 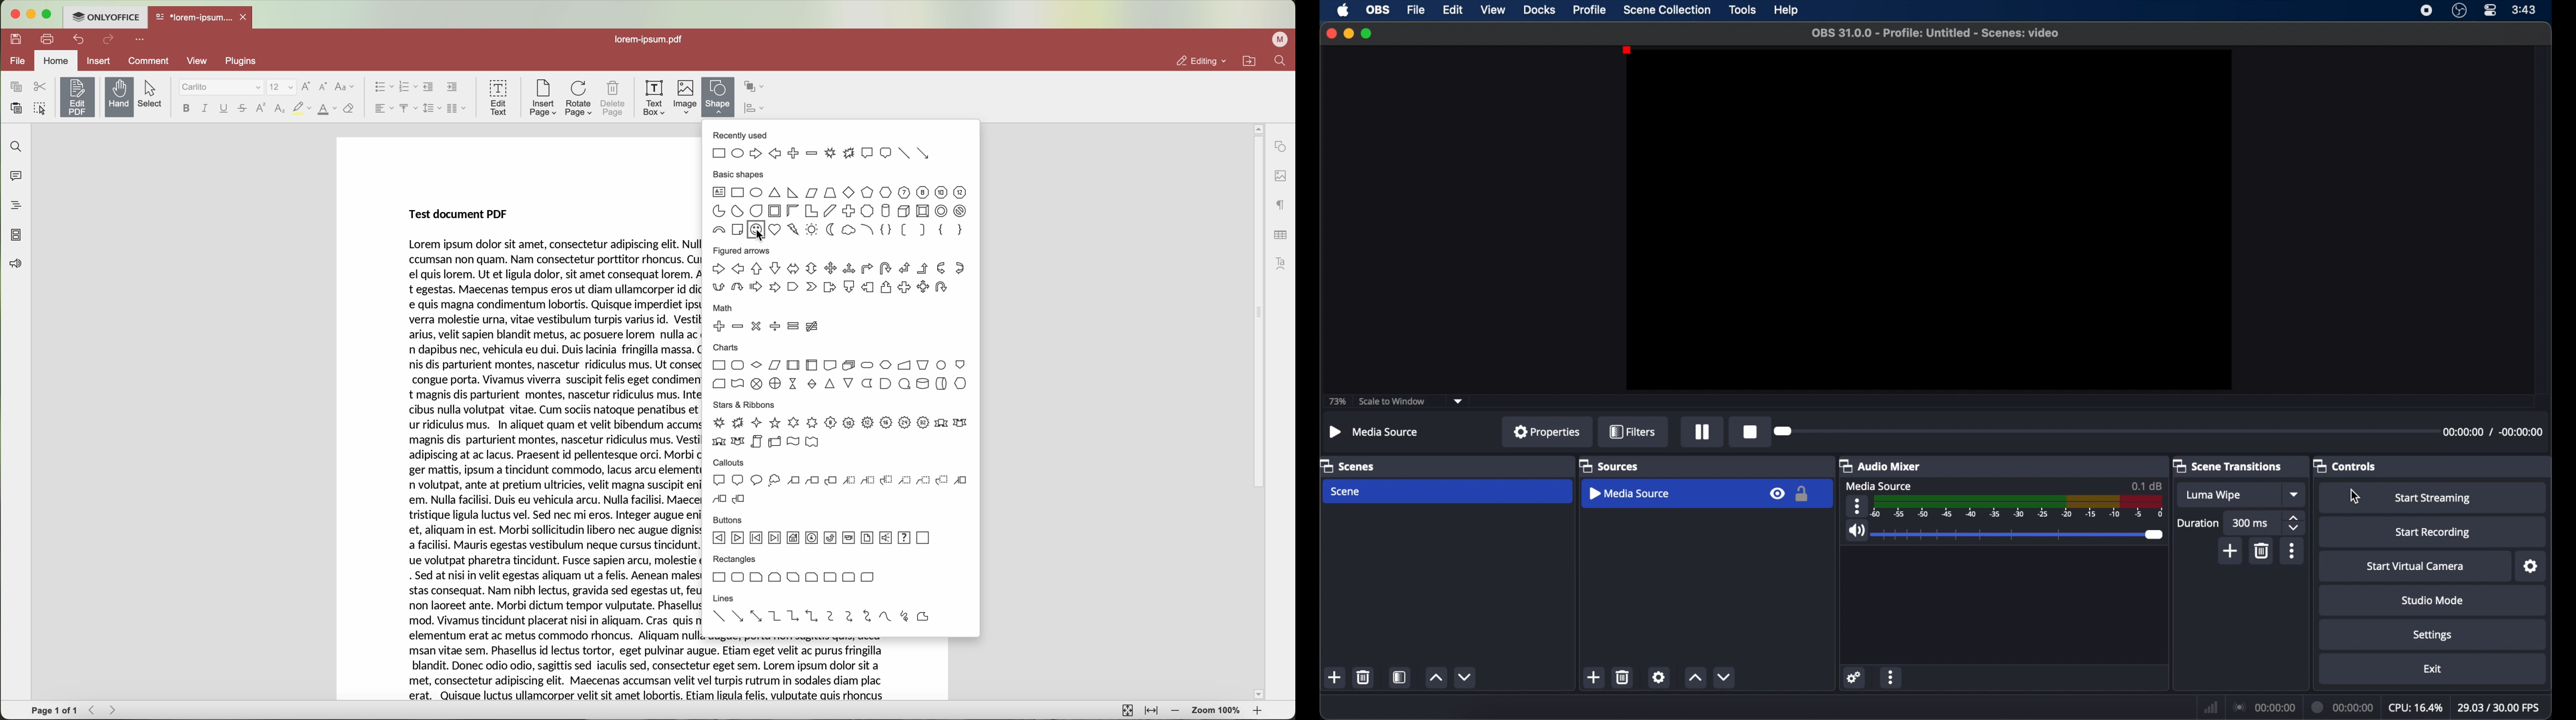 What do you see at coordinates (2265, 708) in the screenshot?
I see `00:00:00` at bounding box center [2265, 708].